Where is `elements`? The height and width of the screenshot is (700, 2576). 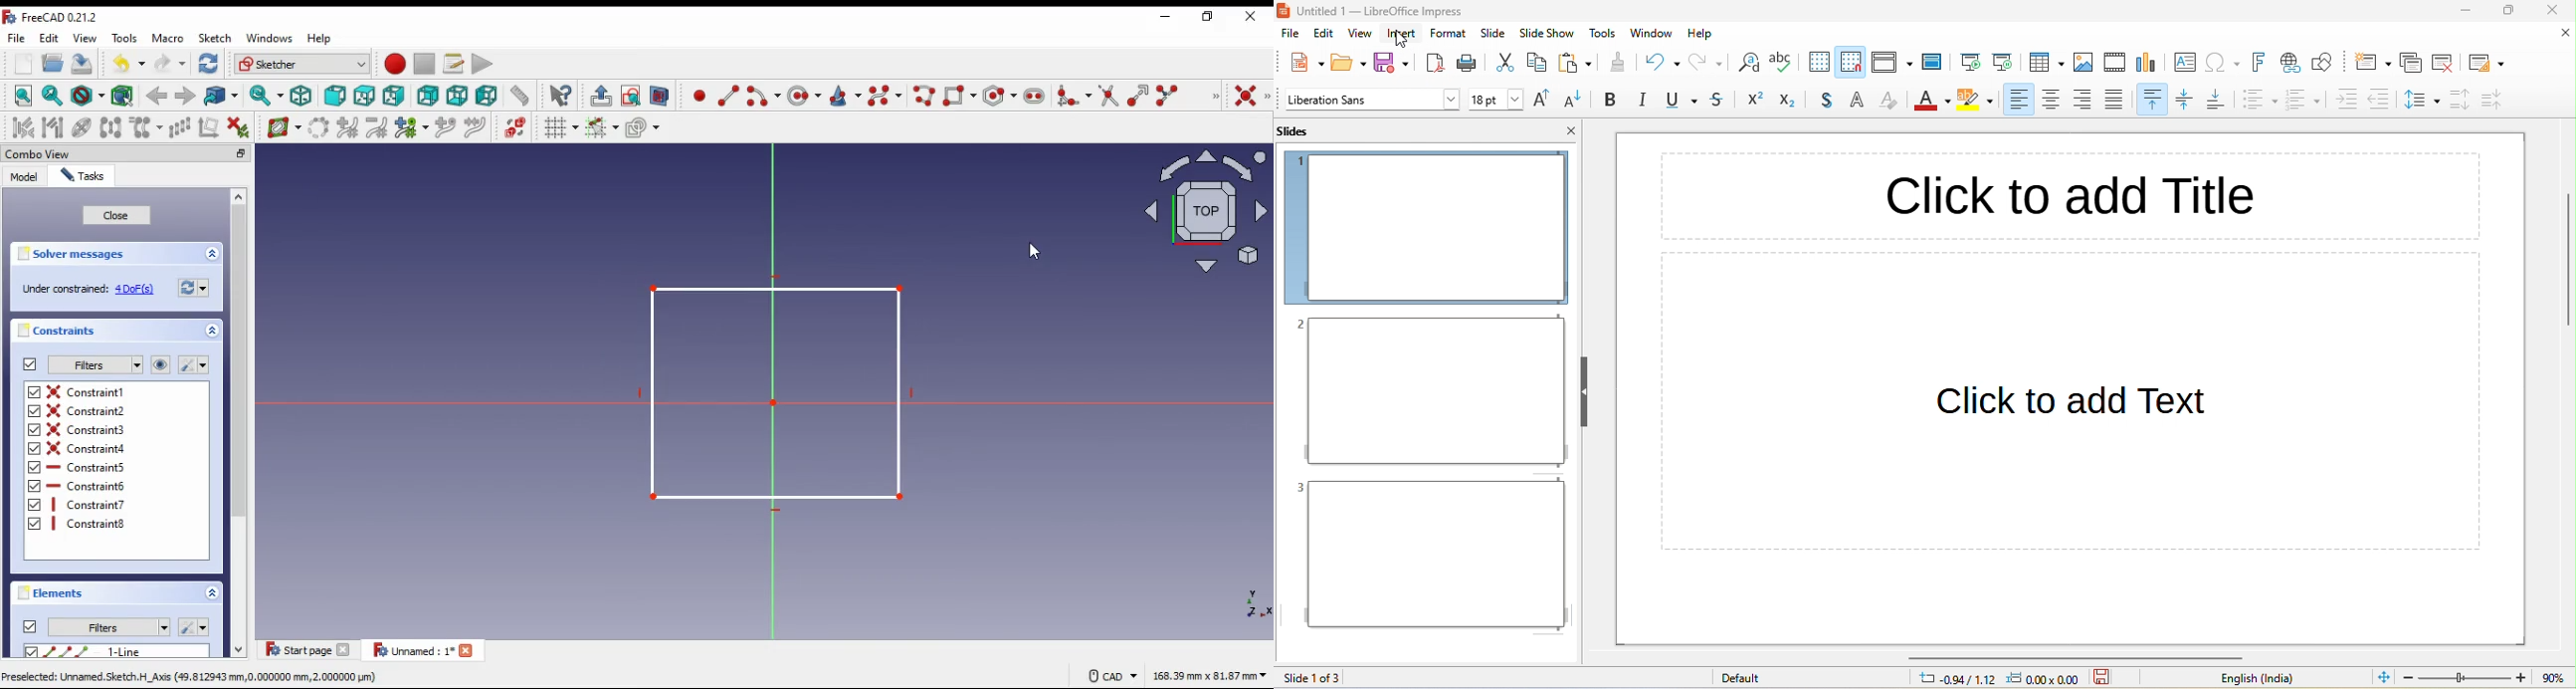 elements is located at coordinates (54, 593).